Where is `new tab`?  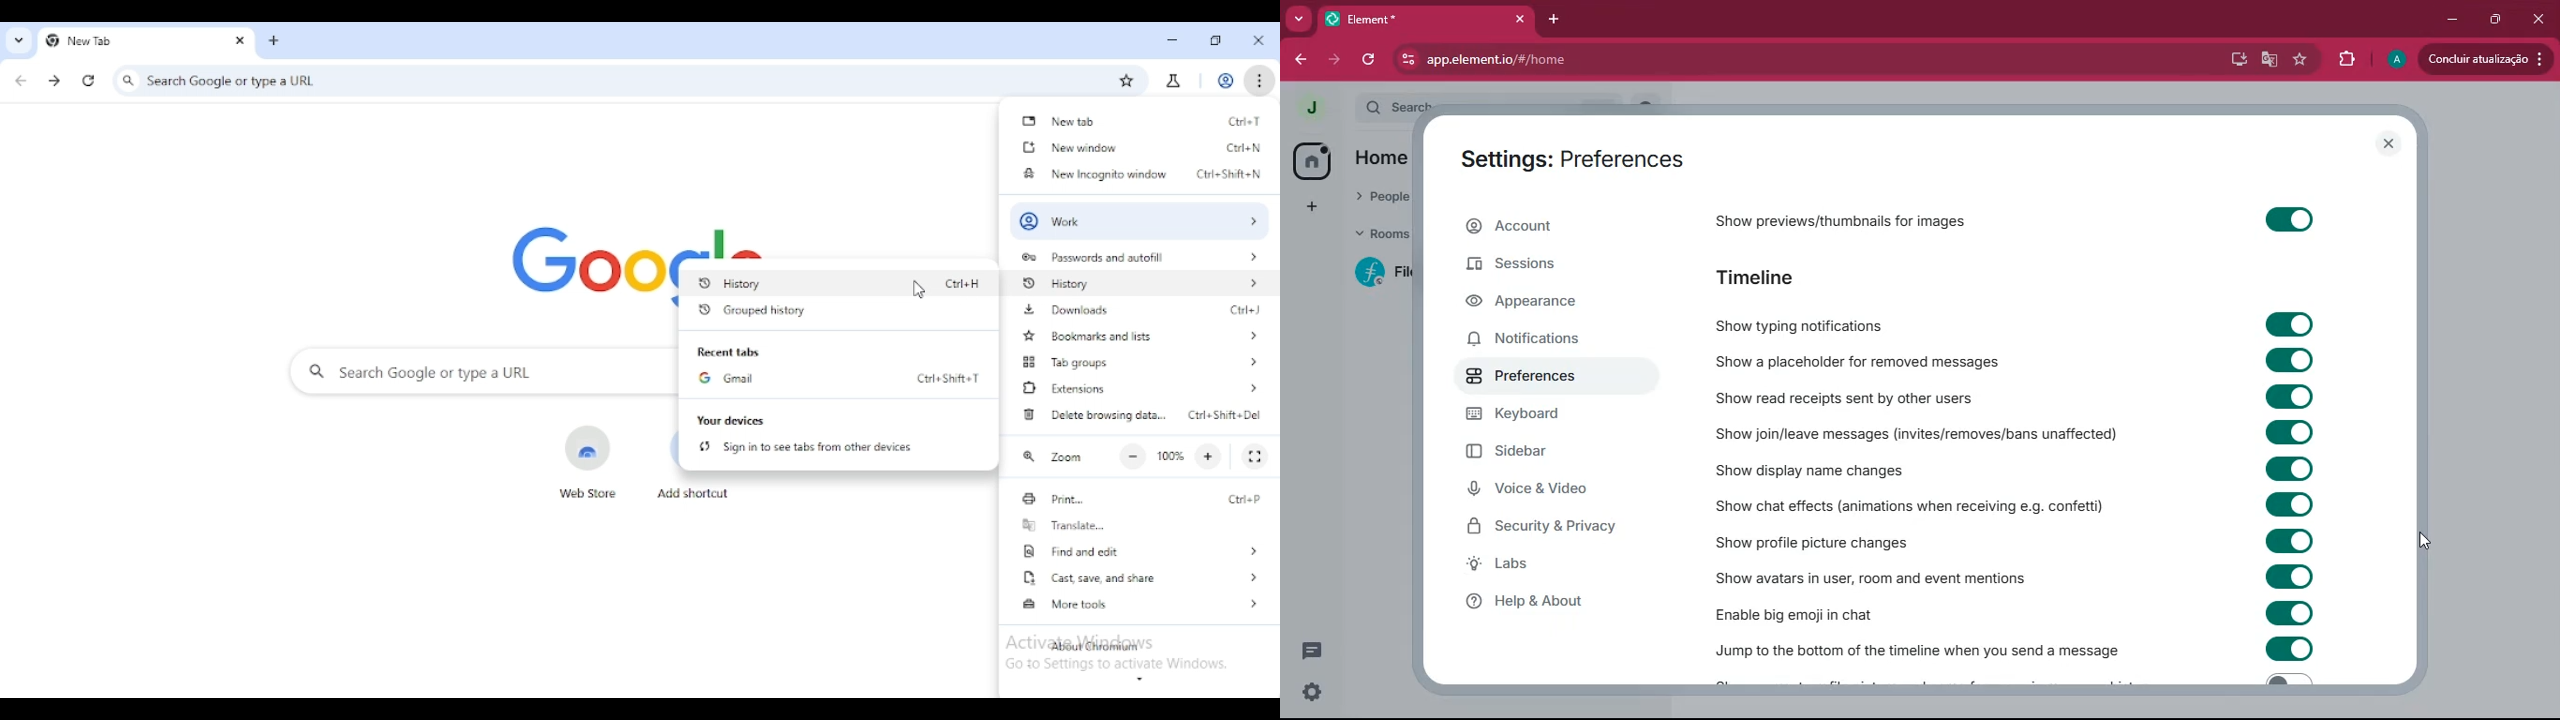 new tab is located at coordinates (1058, 120).